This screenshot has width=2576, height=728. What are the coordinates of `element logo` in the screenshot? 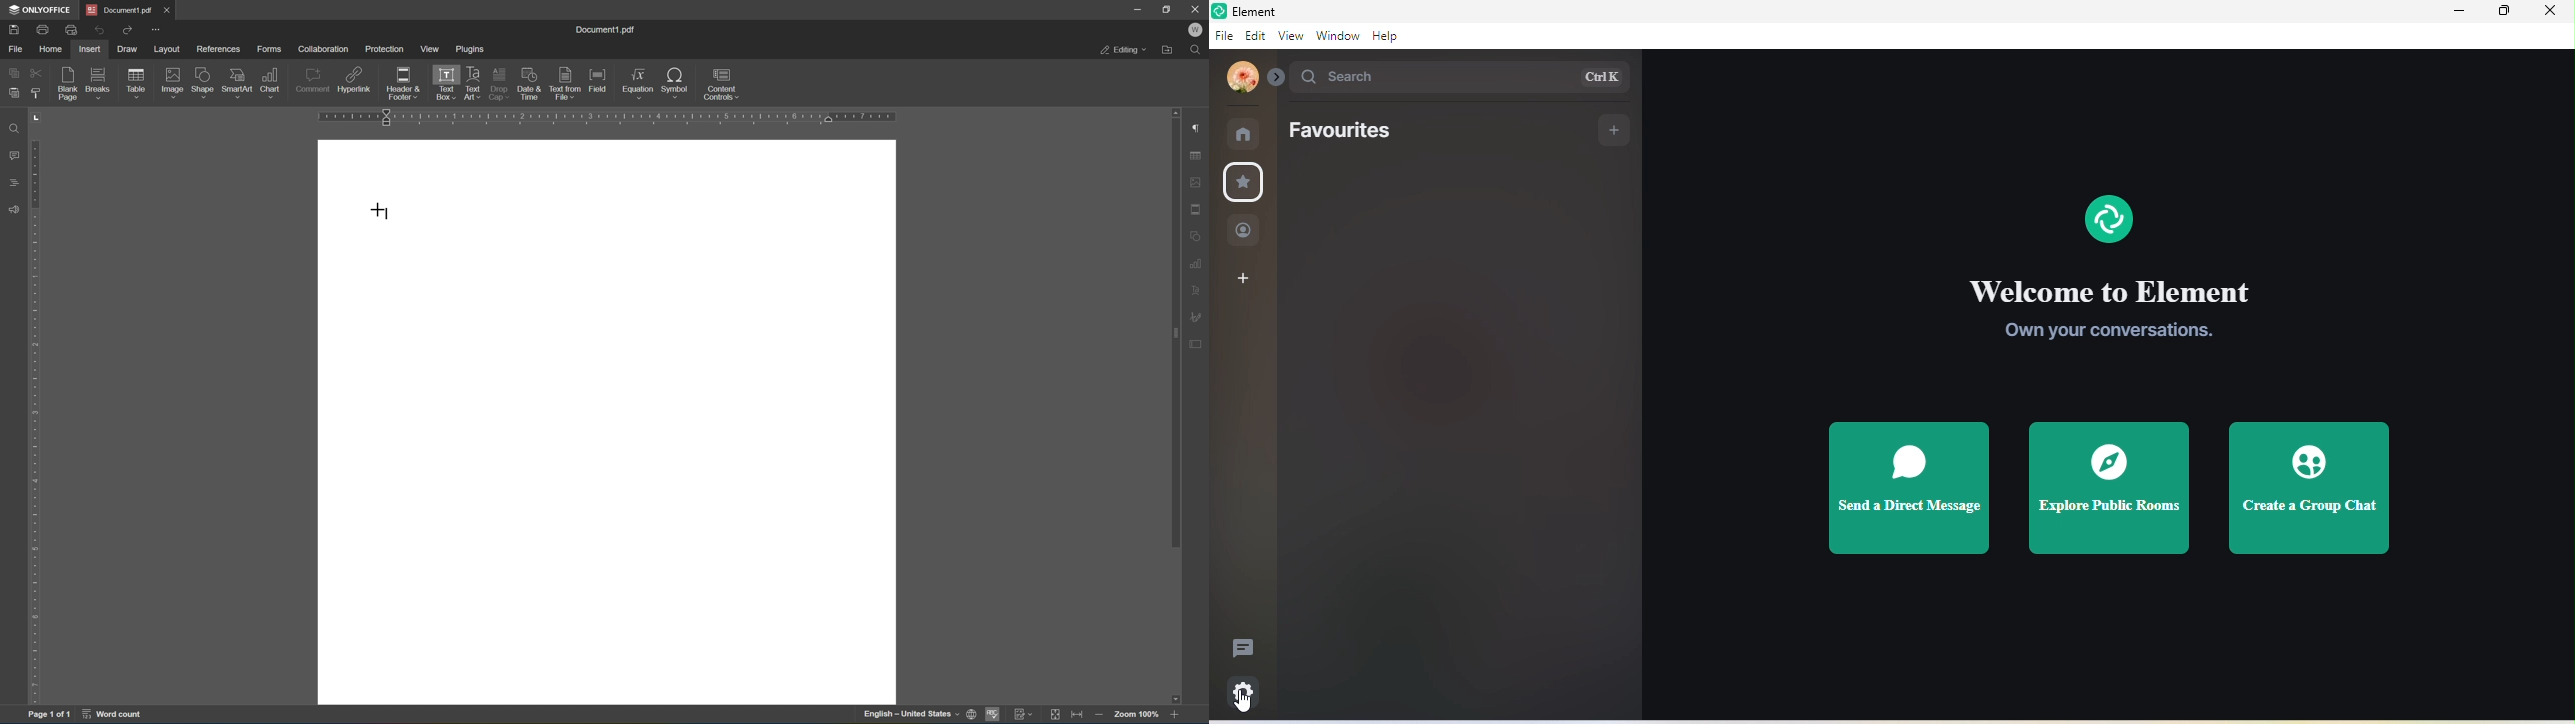 It's located at (2109, 217).